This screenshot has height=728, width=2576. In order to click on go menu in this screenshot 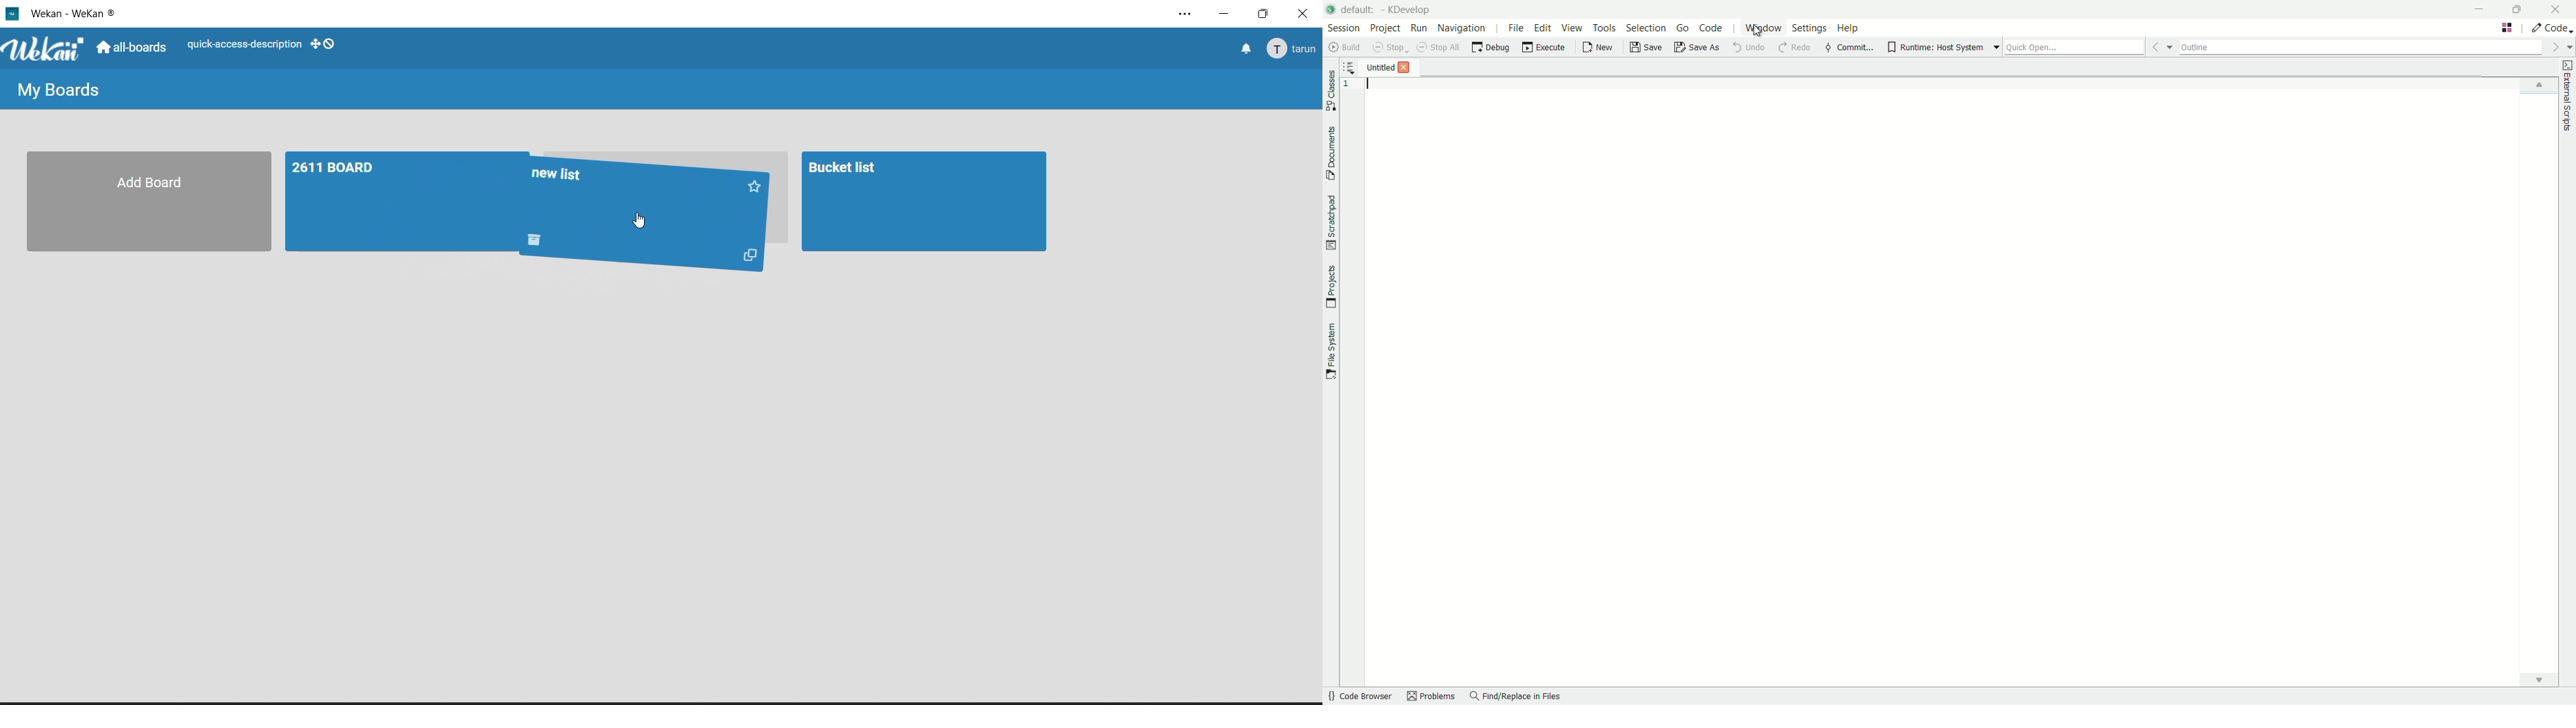, I will do `click(1683, 30)`.